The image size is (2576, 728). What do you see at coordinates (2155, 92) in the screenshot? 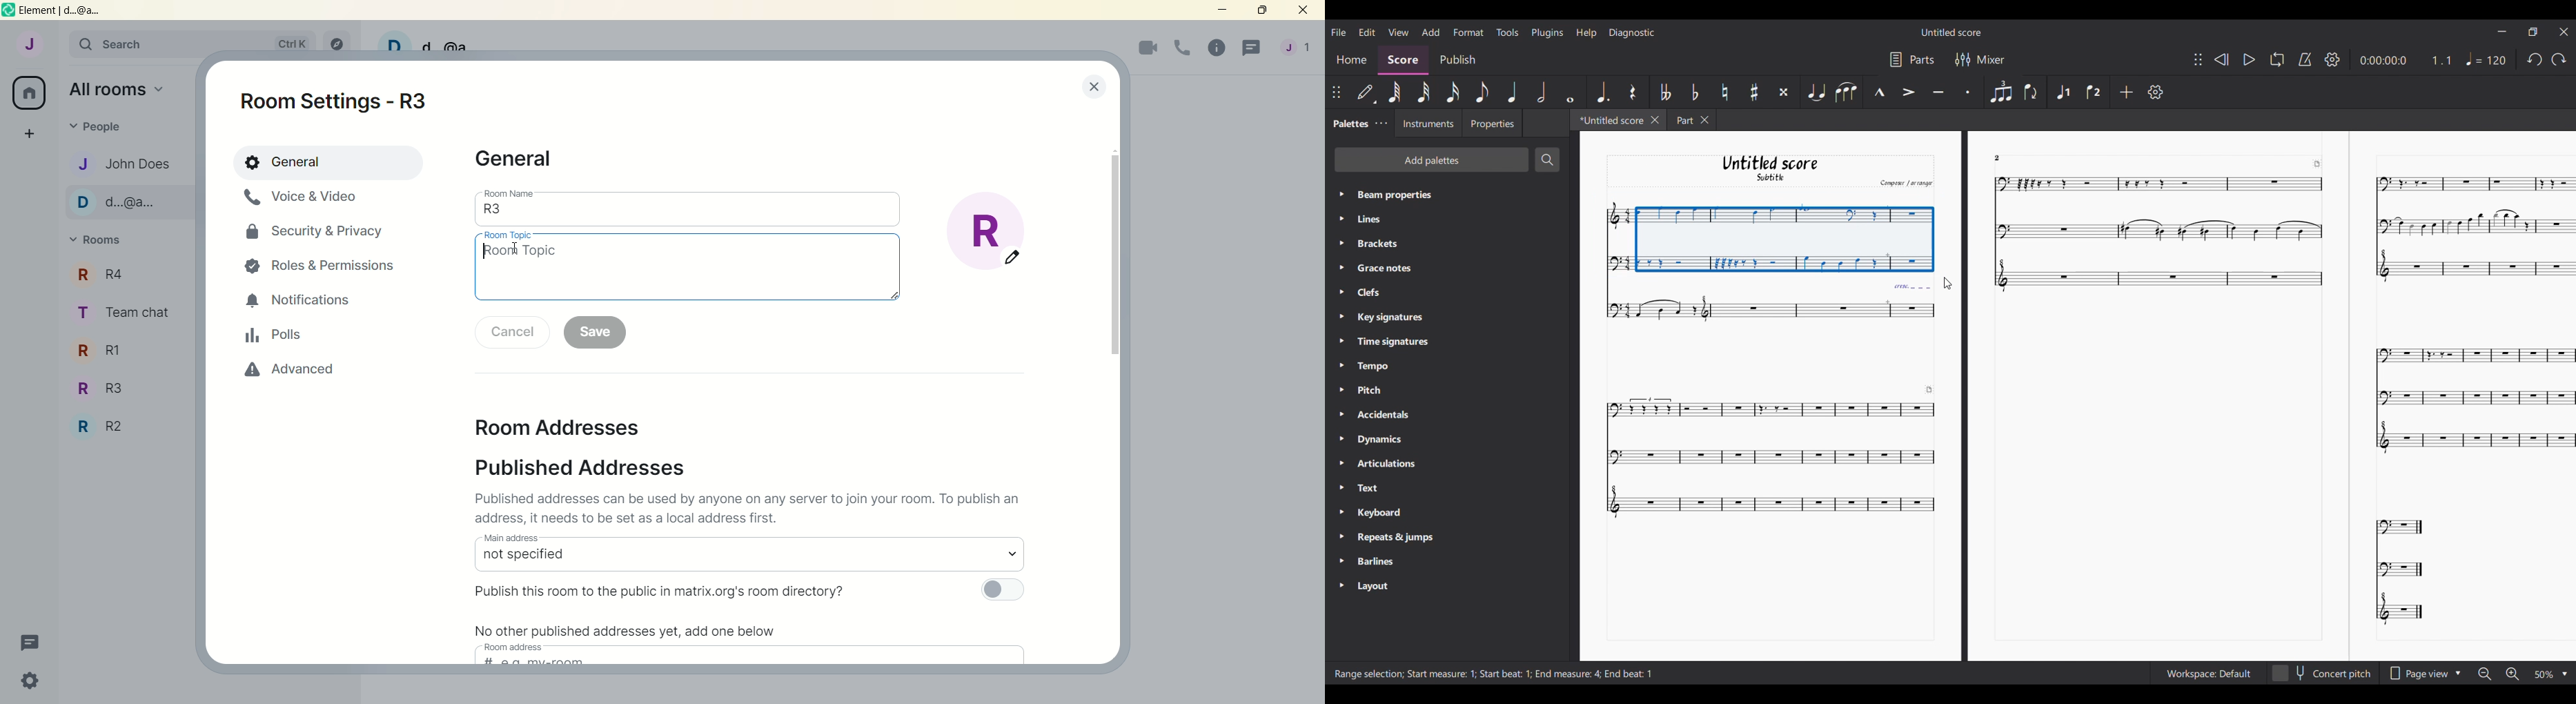
I see `Settings` at bounding box center [2155, 92].